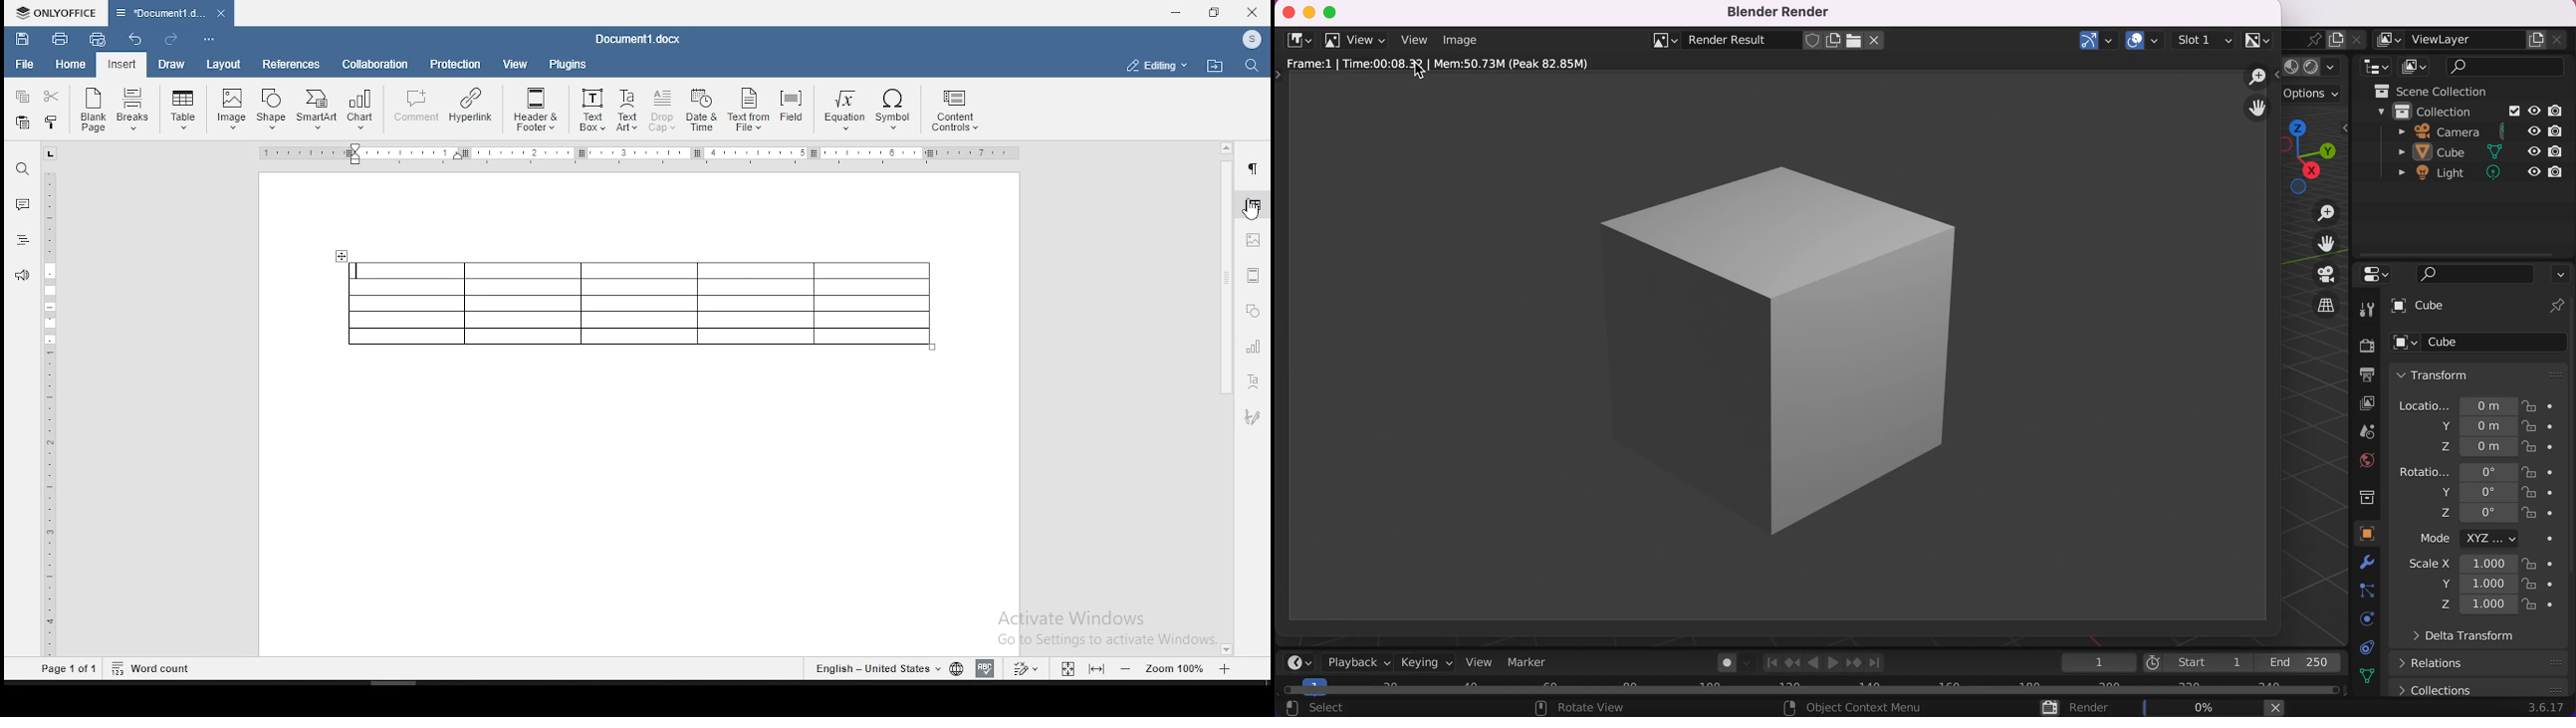  Describe the element at coordinates (2538, 563) in the screenshot. I see `lock` at that location.